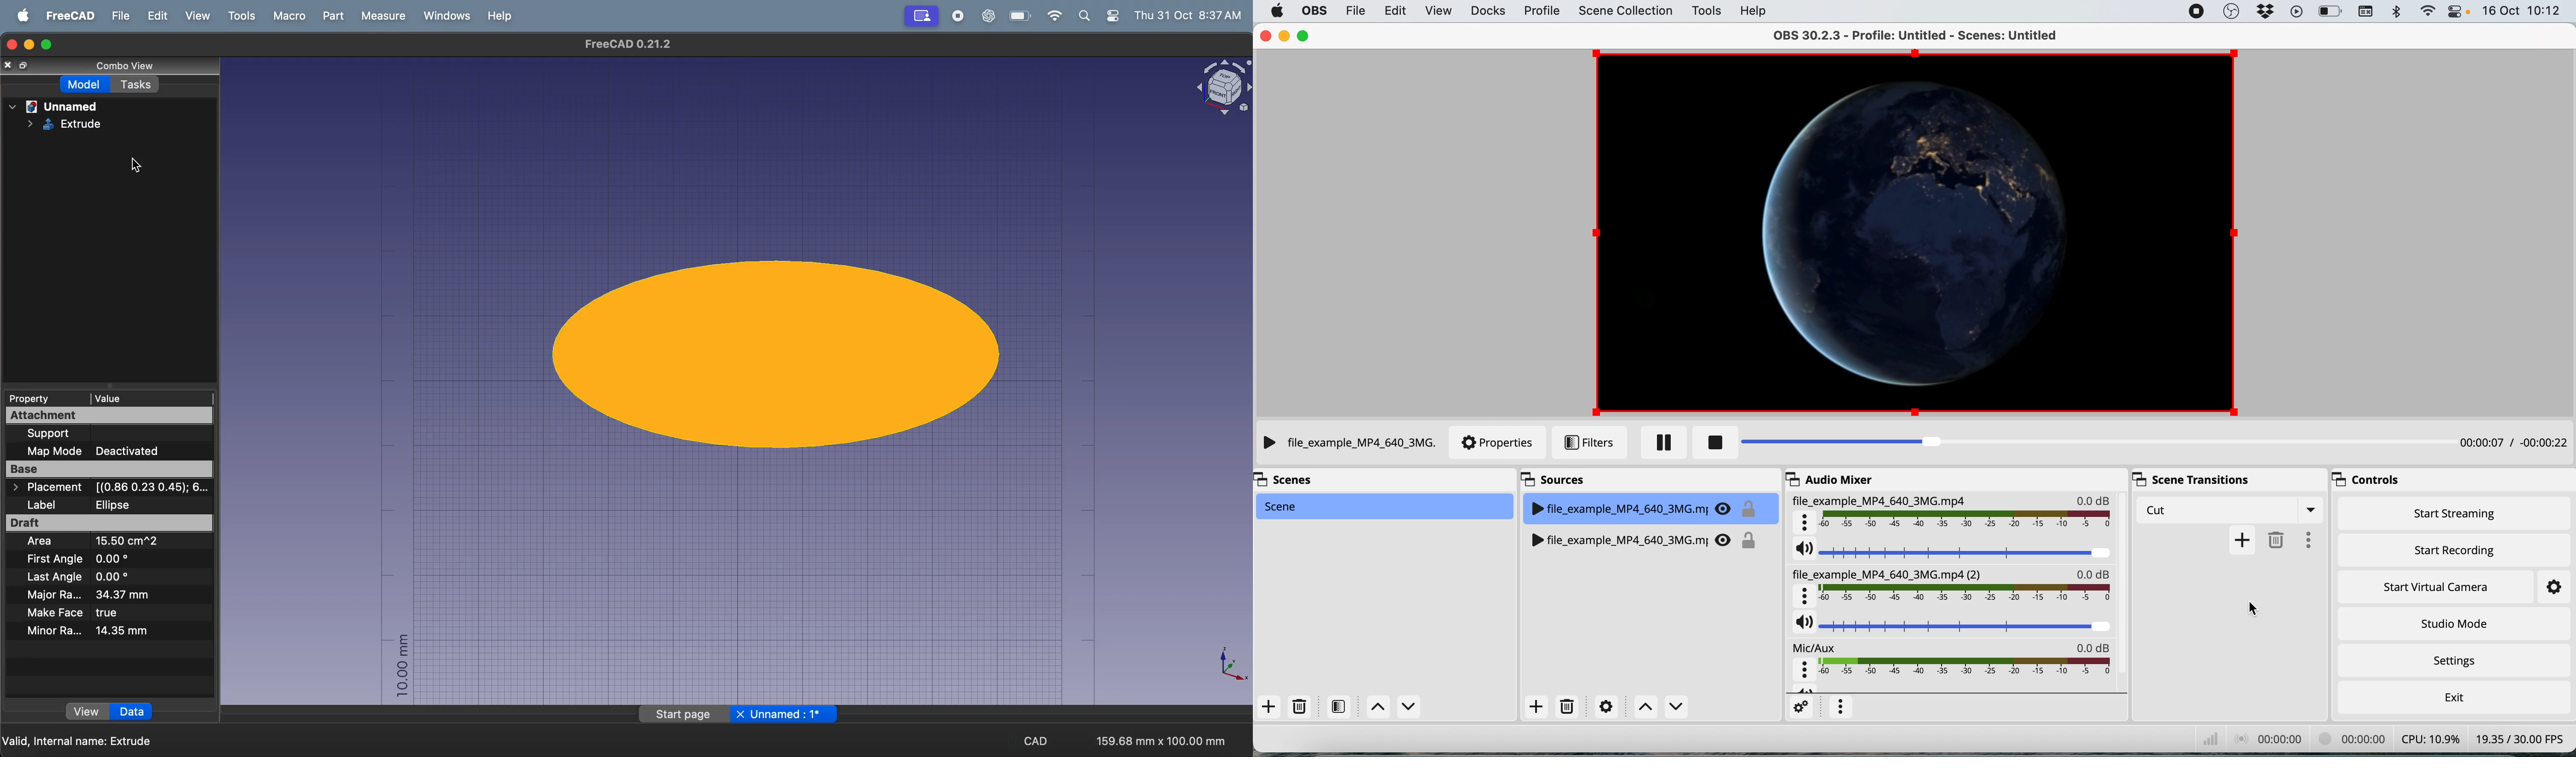 The width and height of the screenshot is (2576, 784). Describe the element at coordinates (1305, 36) in the screenshot. I see `maximise` at that location.